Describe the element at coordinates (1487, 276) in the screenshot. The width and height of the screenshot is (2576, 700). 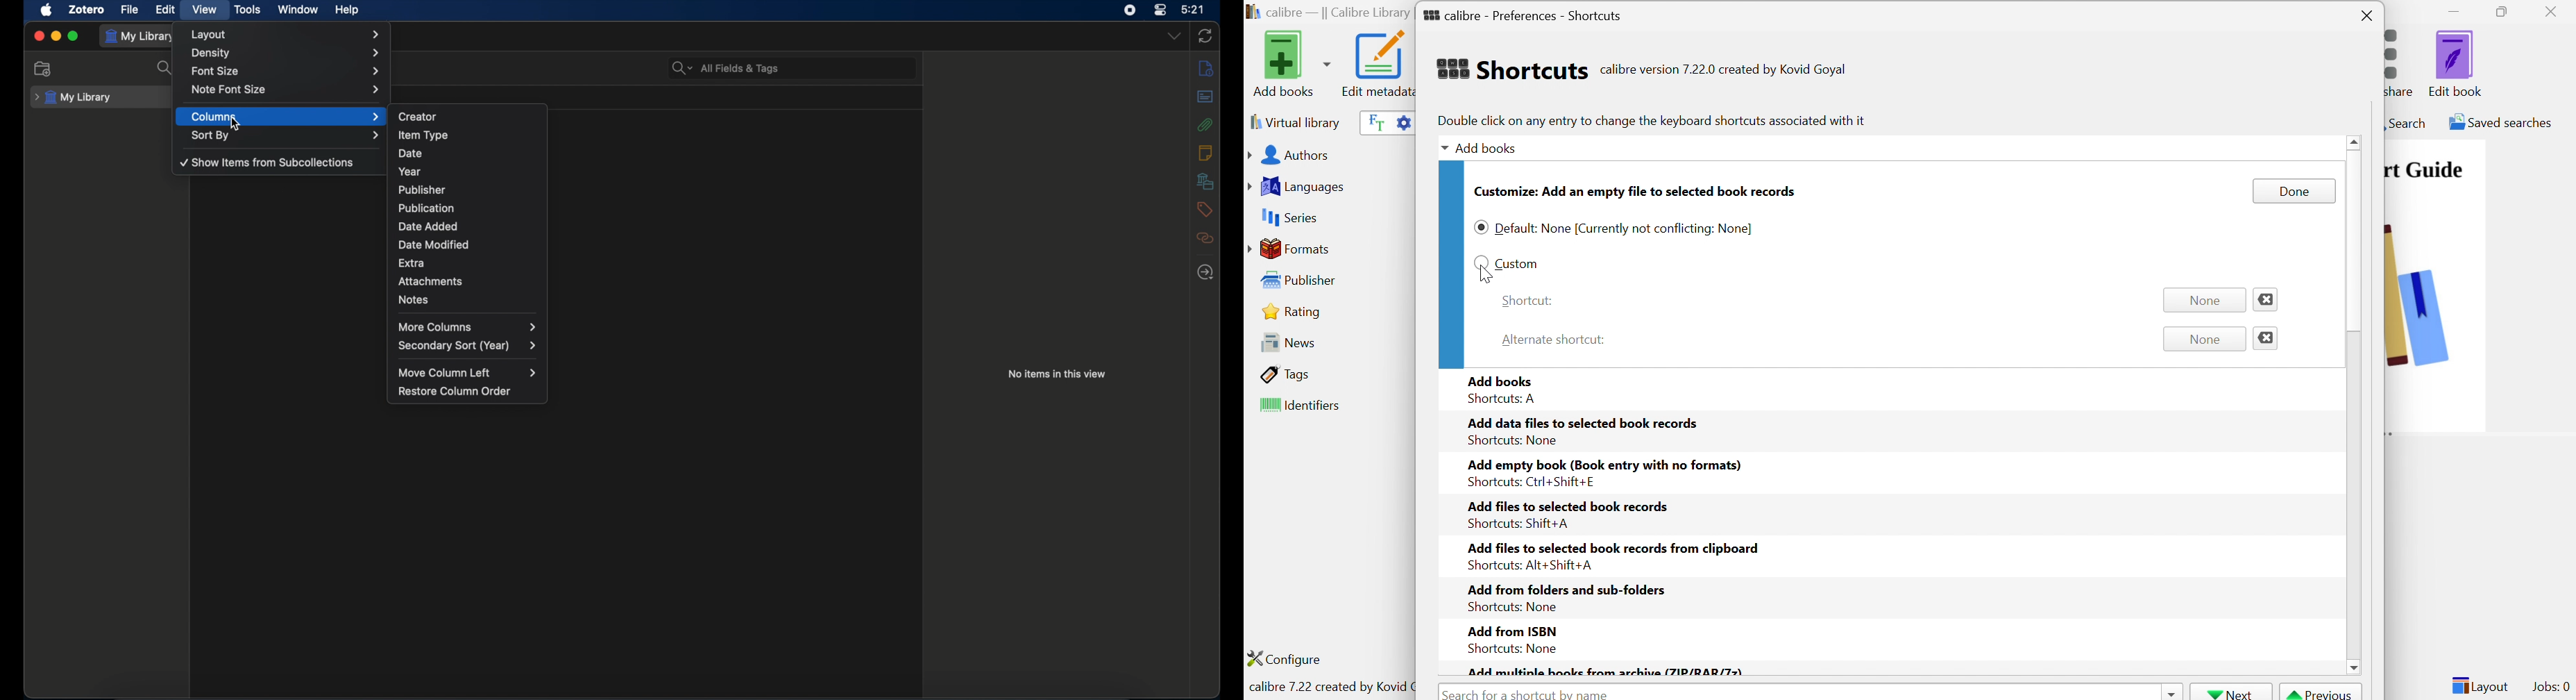
I see `cursor` at that location.